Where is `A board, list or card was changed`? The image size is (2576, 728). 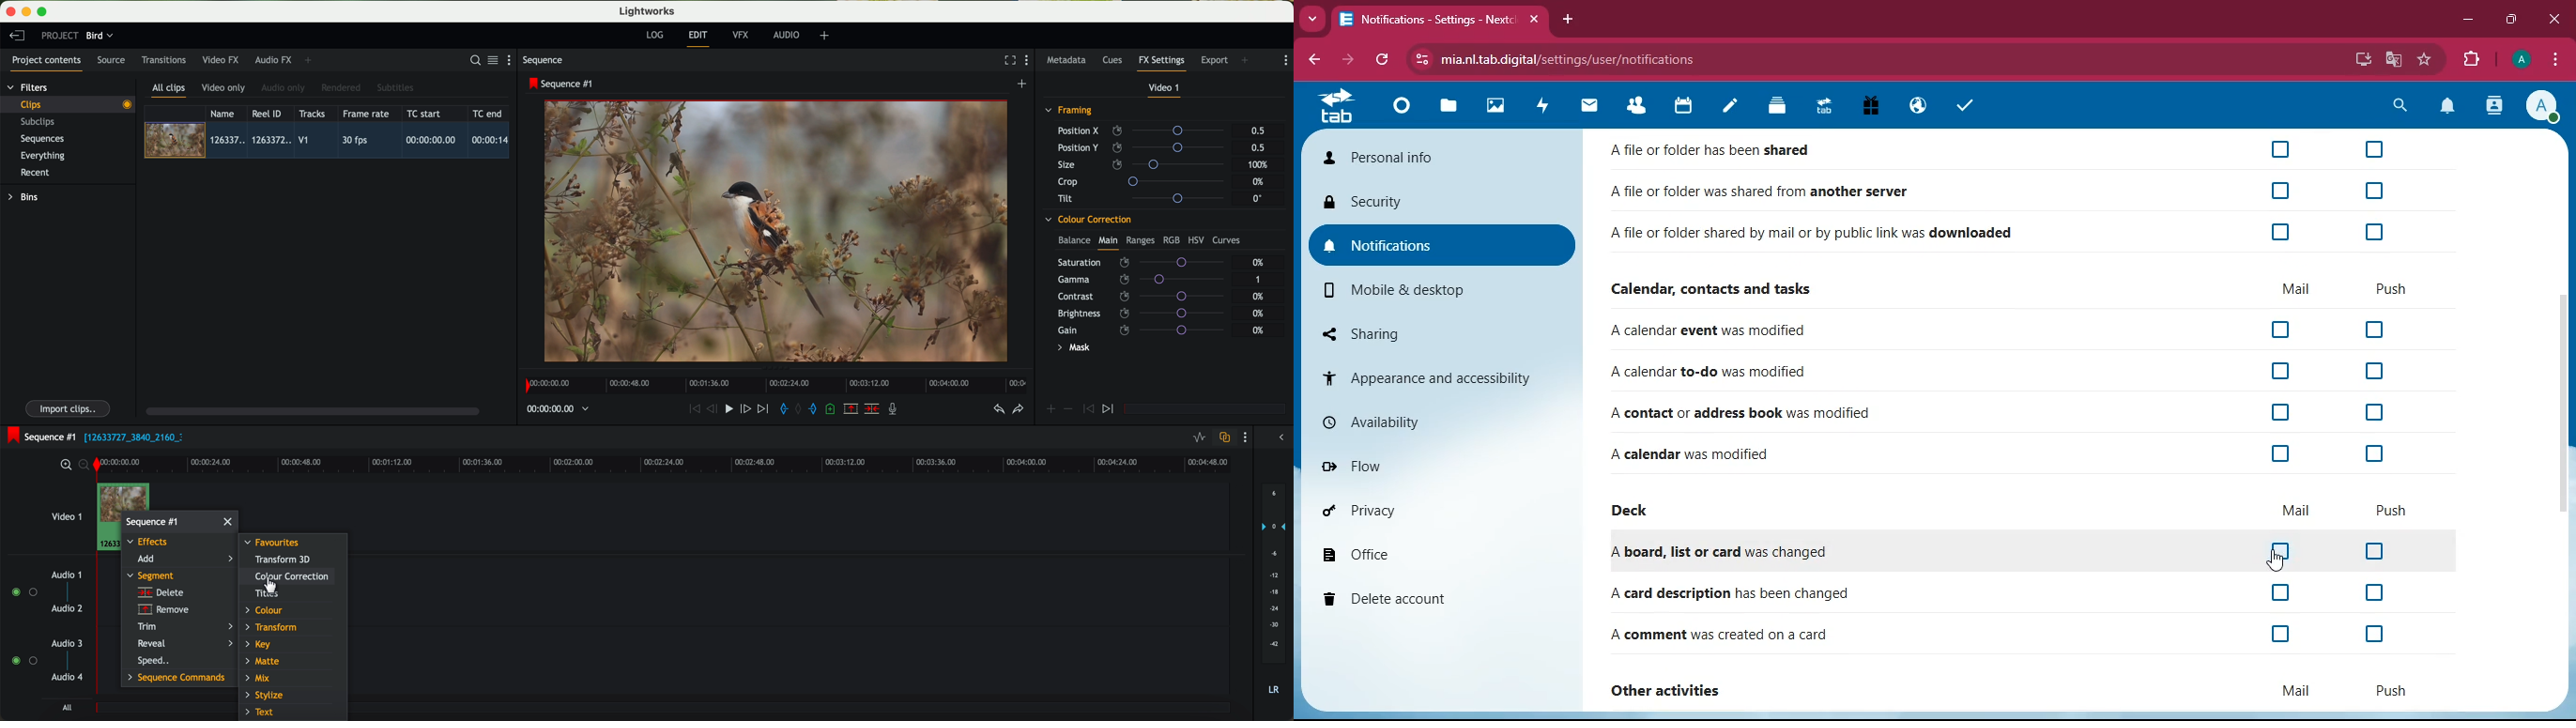 A board, list or card was changed is located at coordinates (1728, 545).